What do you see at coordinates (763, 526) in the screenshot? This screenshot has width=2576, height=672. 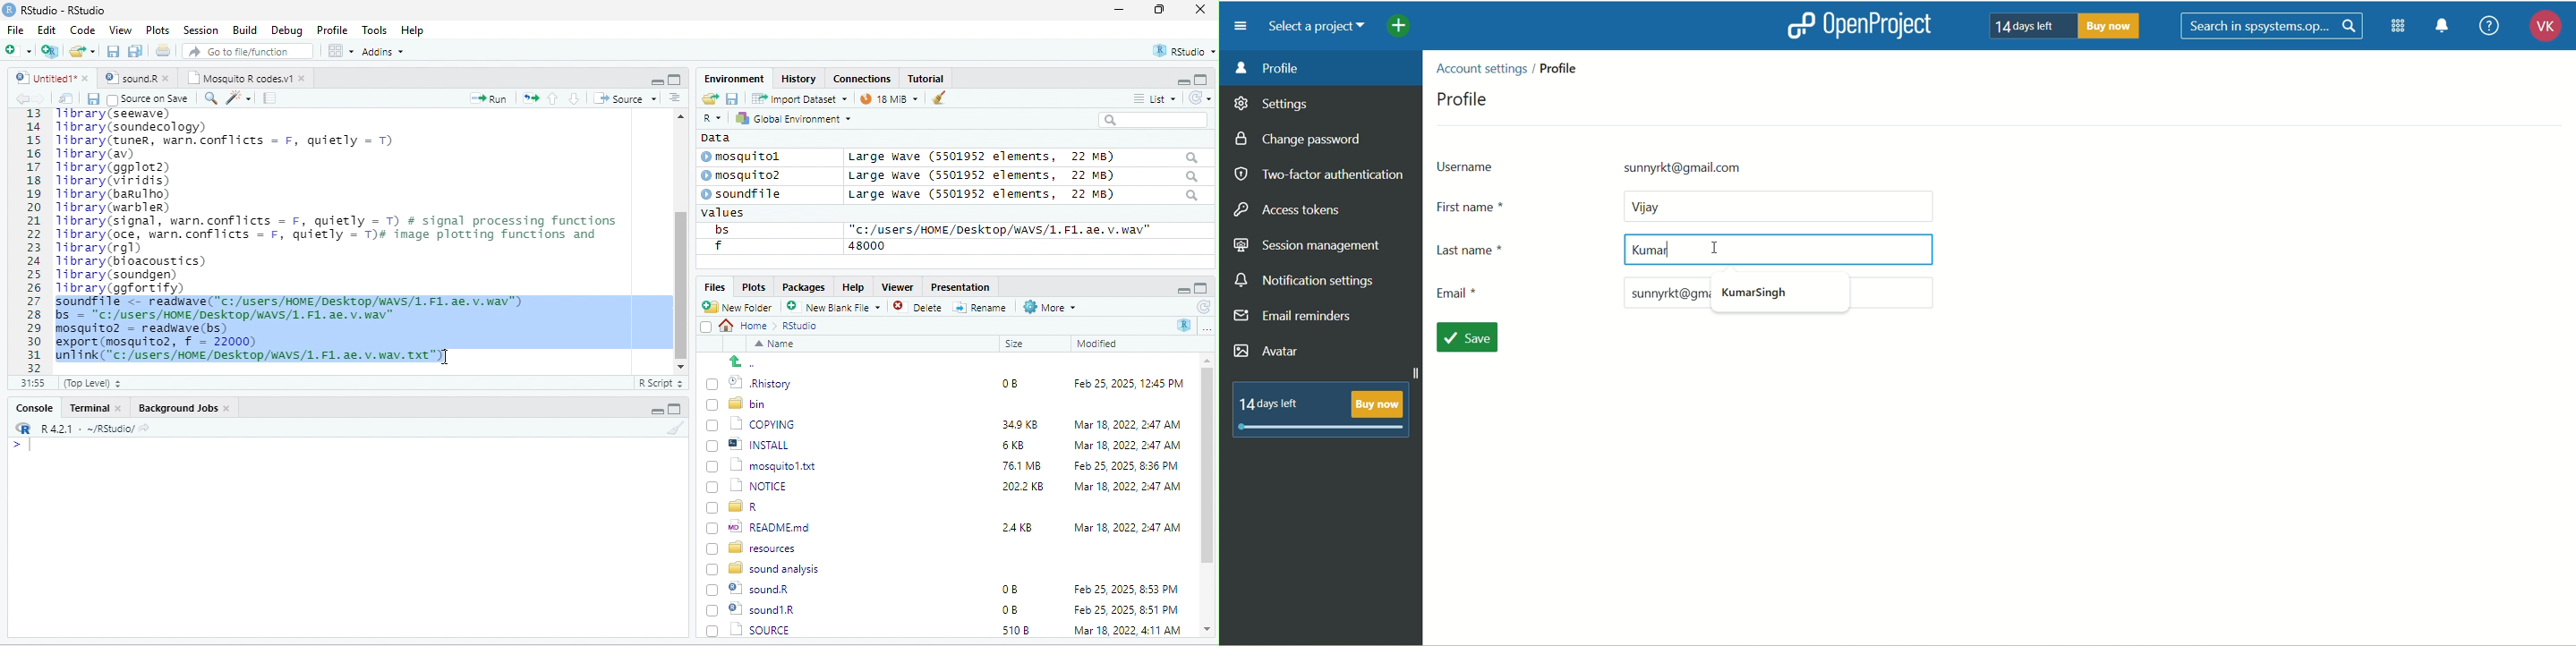 I see `wo| READMEmd` at bounding box center [763, 526].